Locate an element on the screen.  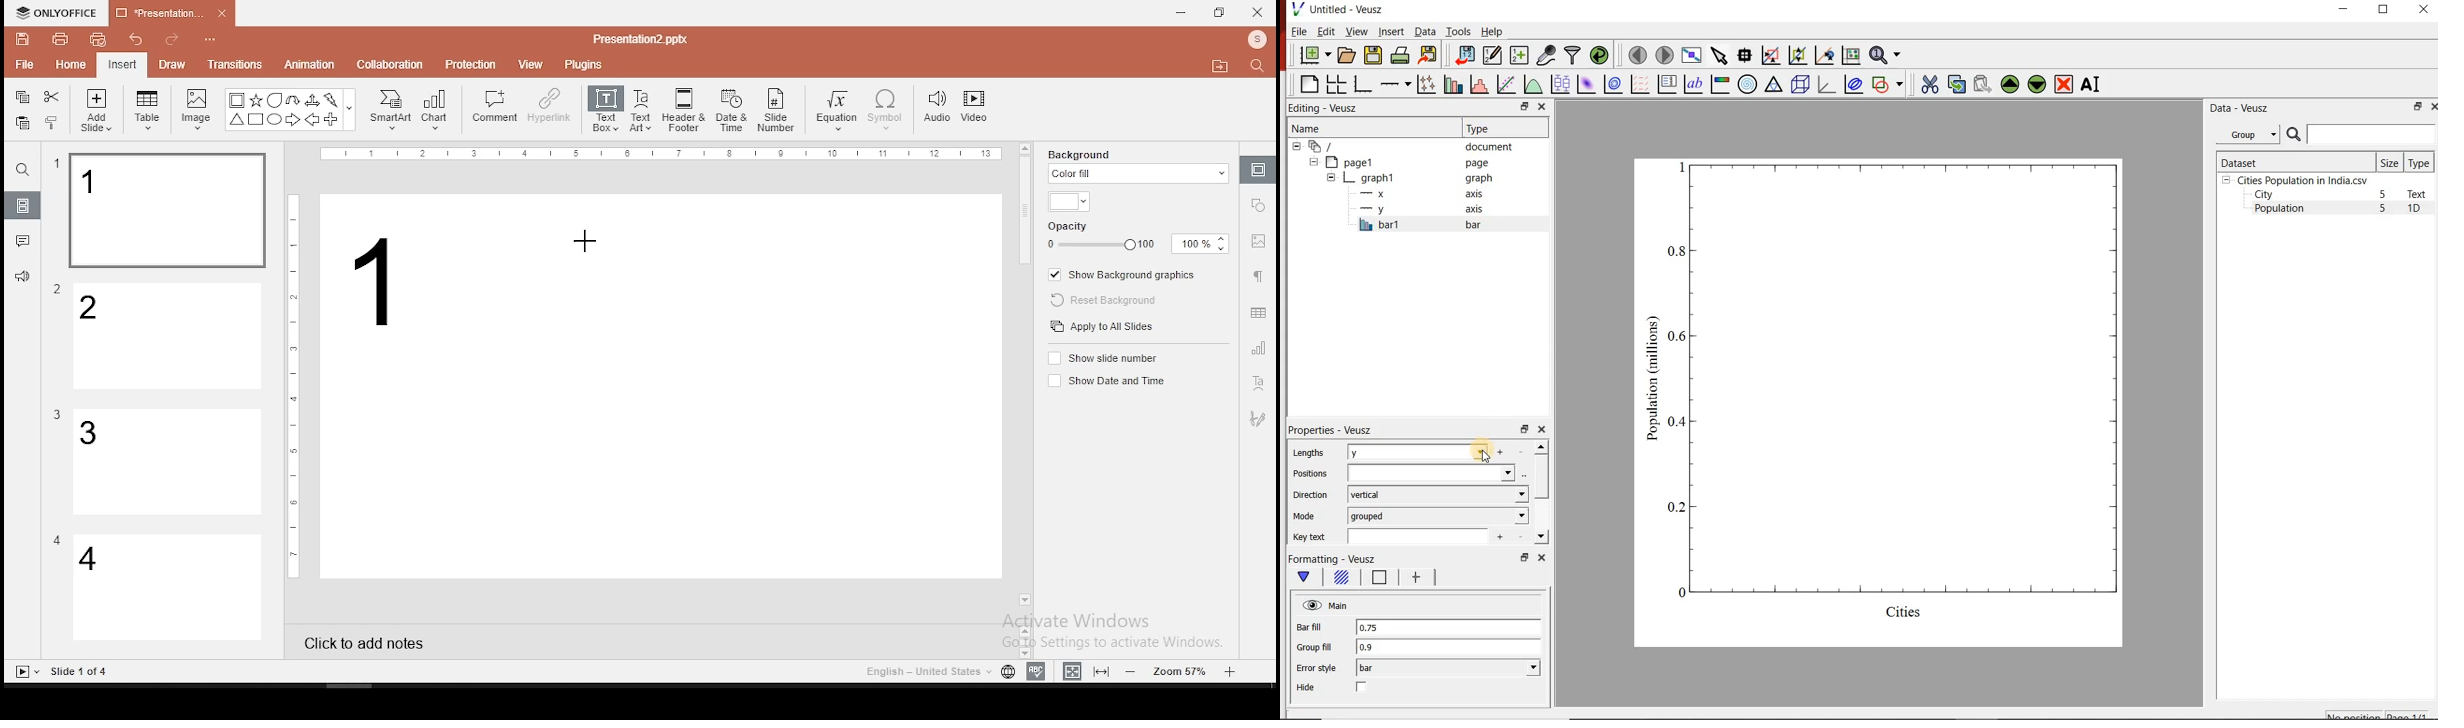
find is located at coordinates (22, 170).